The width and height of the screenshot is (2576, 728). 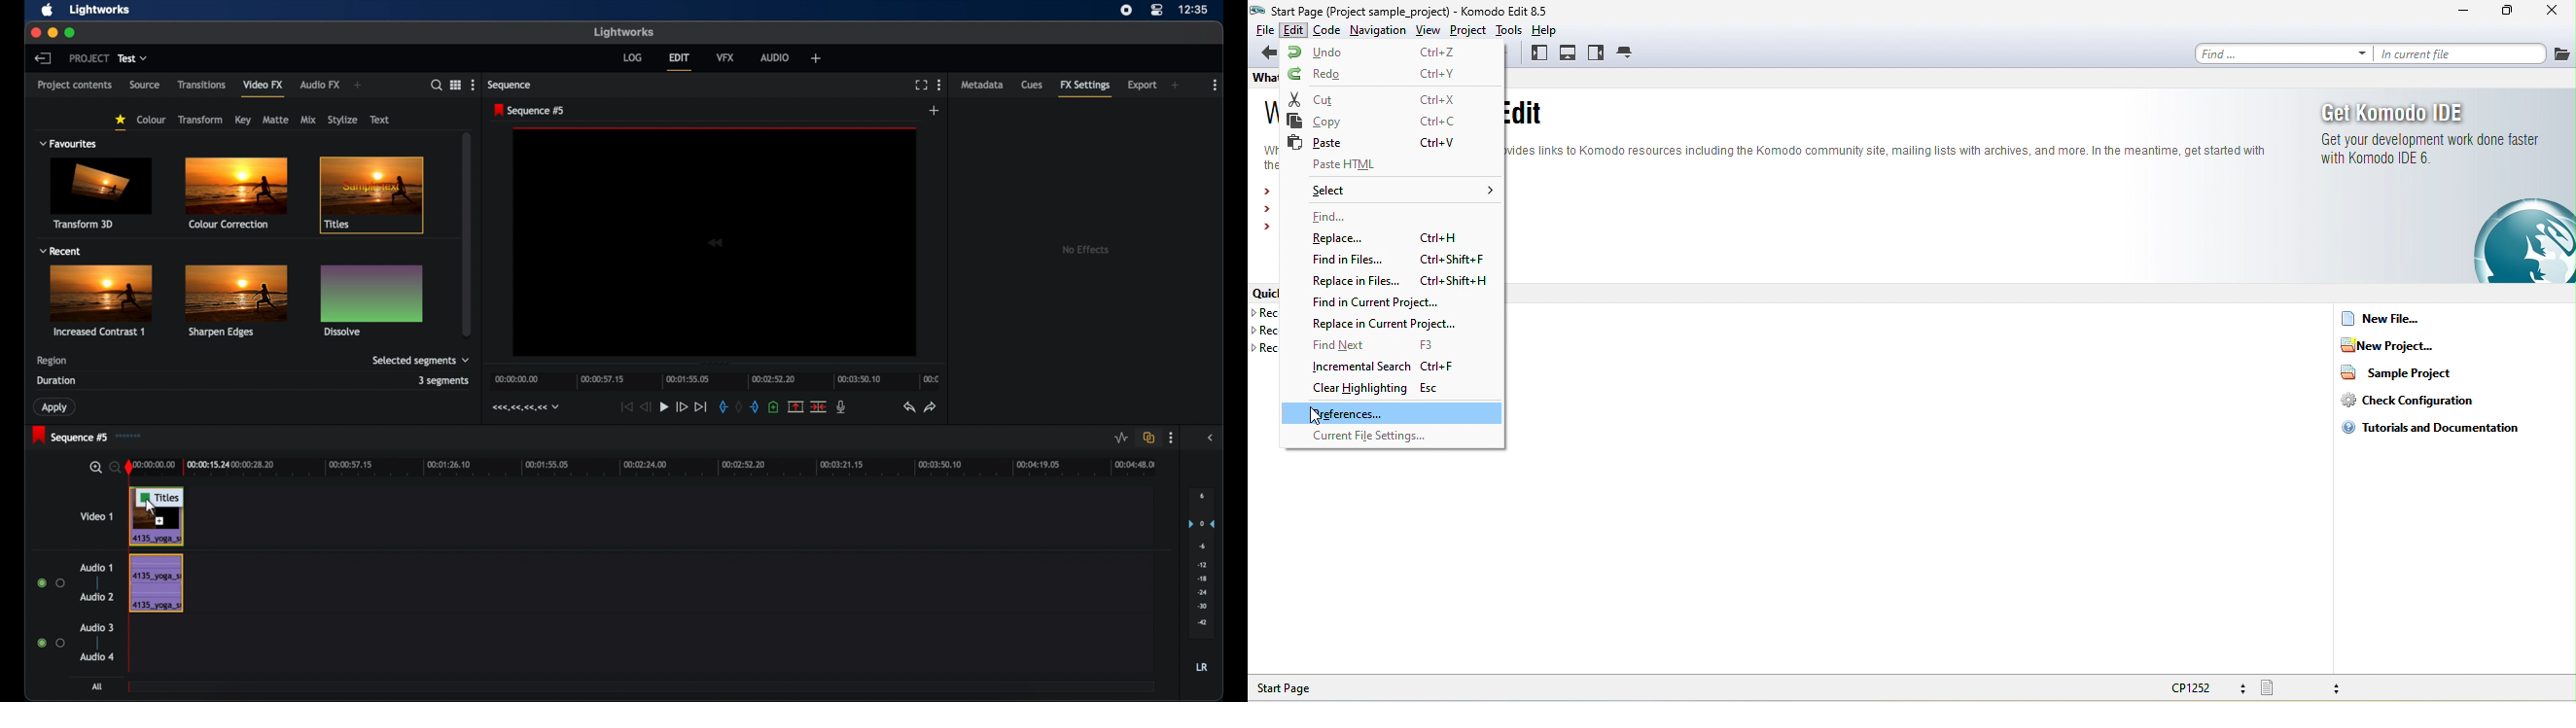 What do you see at coordinates (1376, 144) in the screenshot?
I see `paste` at bounding box center [1376, 144].